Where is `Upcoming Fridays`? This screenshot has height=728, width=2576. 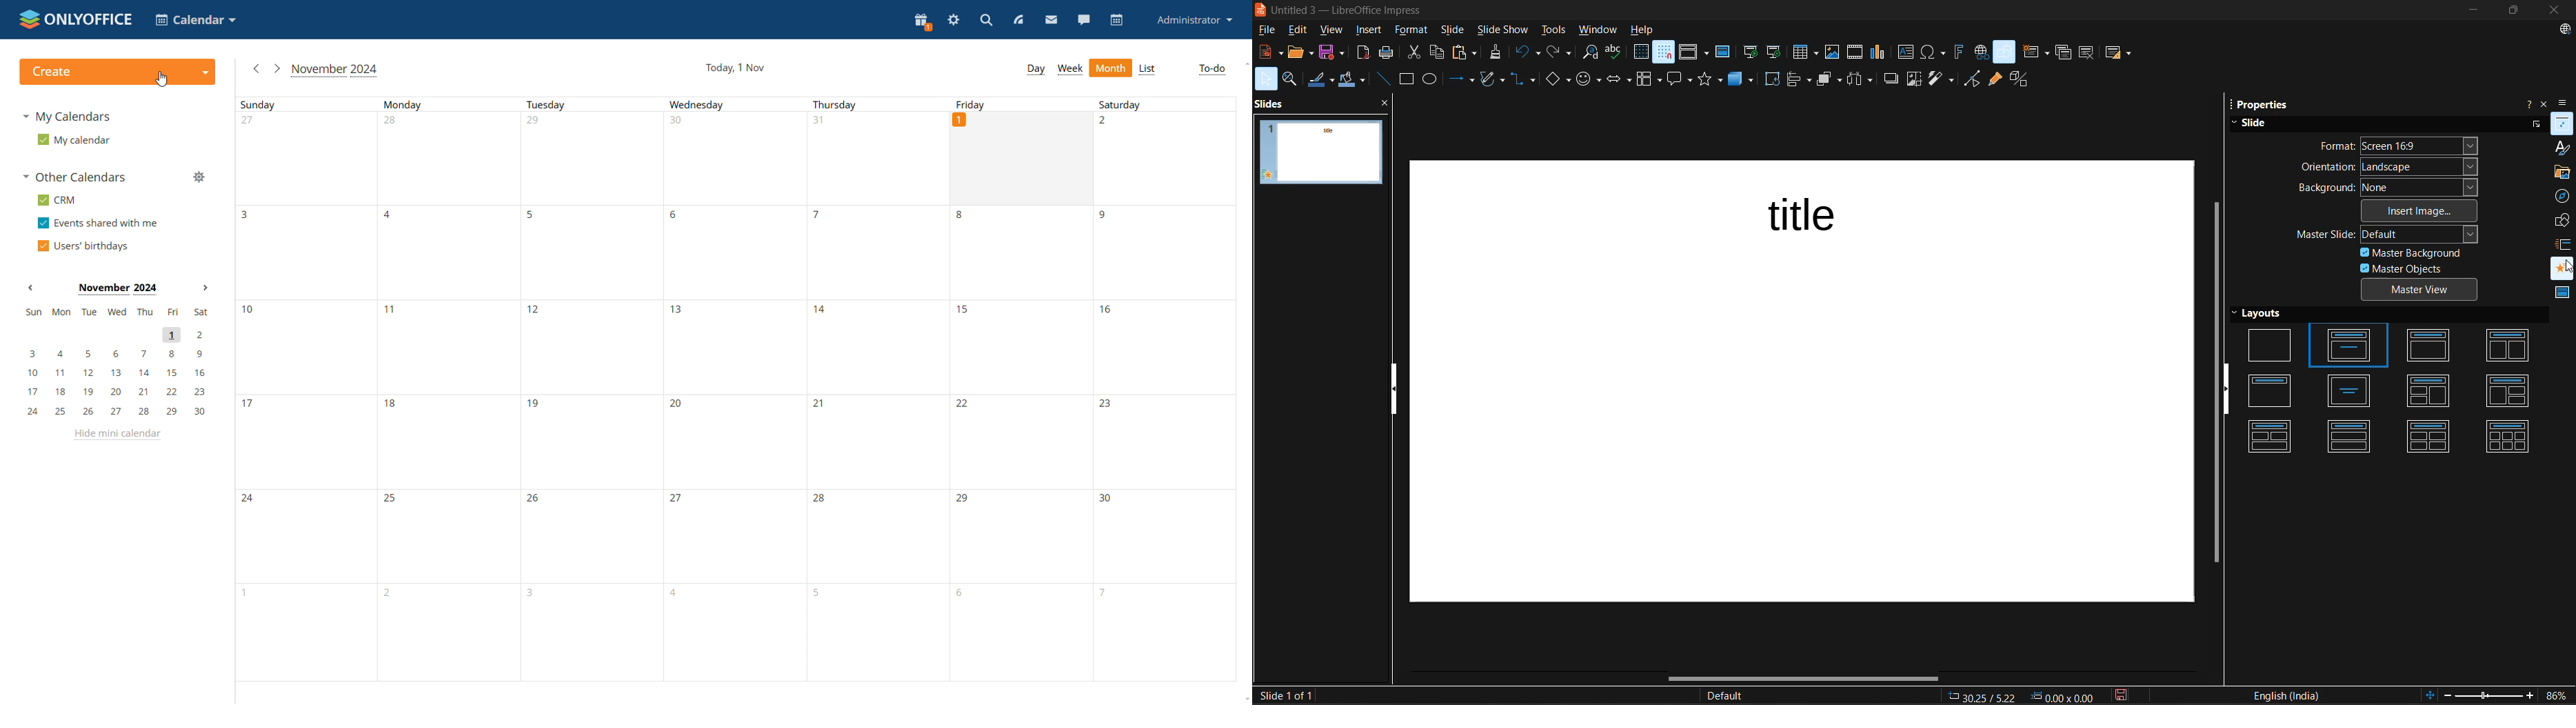 Upcoming Fridays is located at coordinates (1021, 443).